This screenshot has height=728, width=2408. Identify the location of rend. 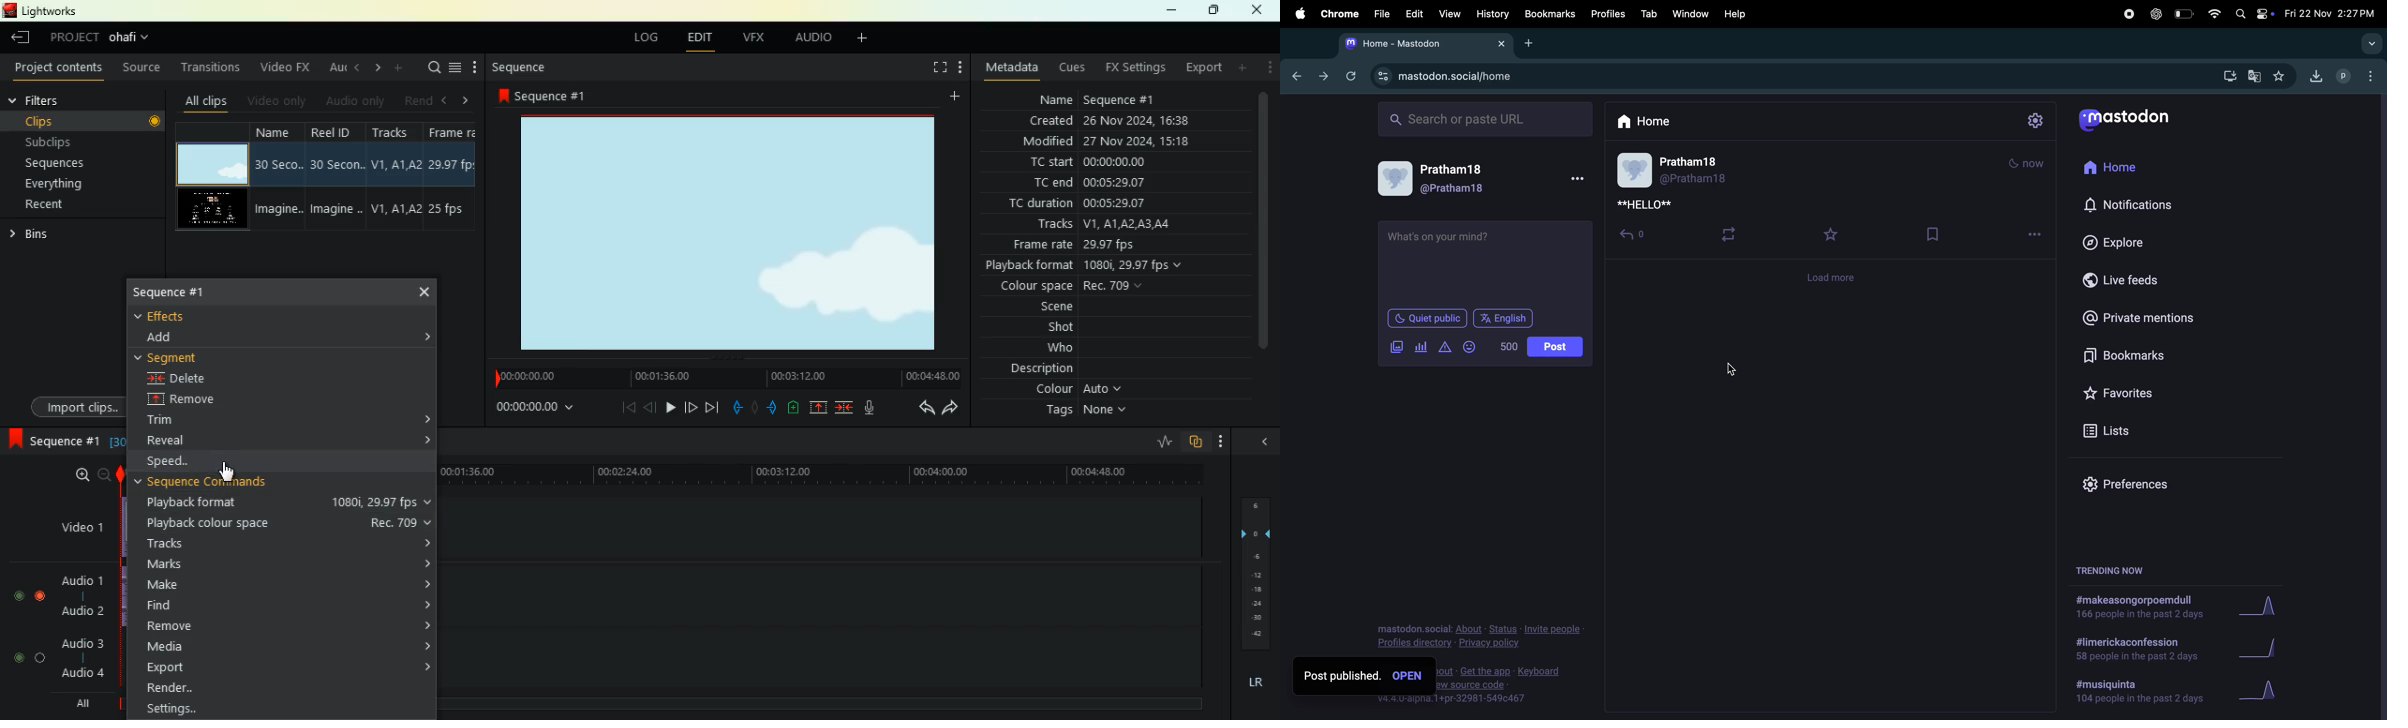
(416, 100).